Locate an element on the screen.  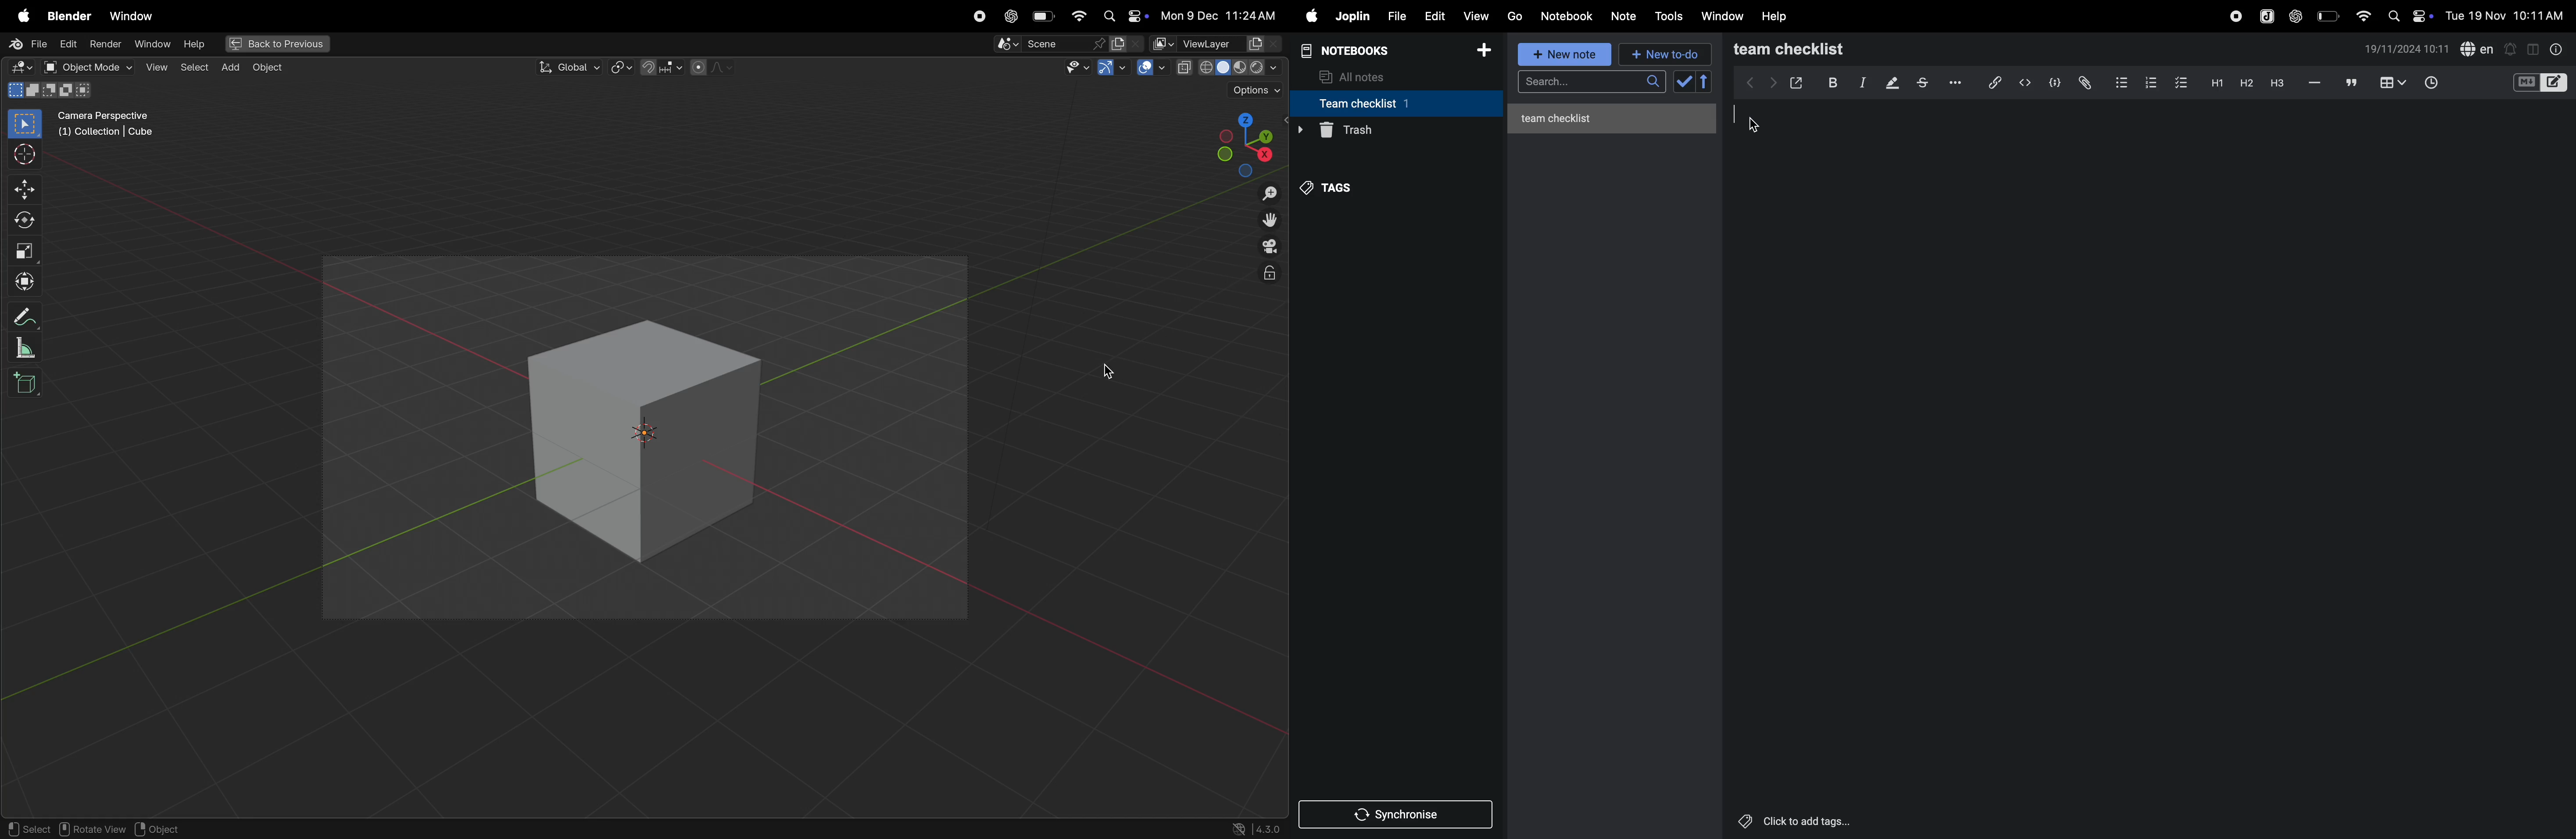
cursor is located at coordinates (1738, 115).